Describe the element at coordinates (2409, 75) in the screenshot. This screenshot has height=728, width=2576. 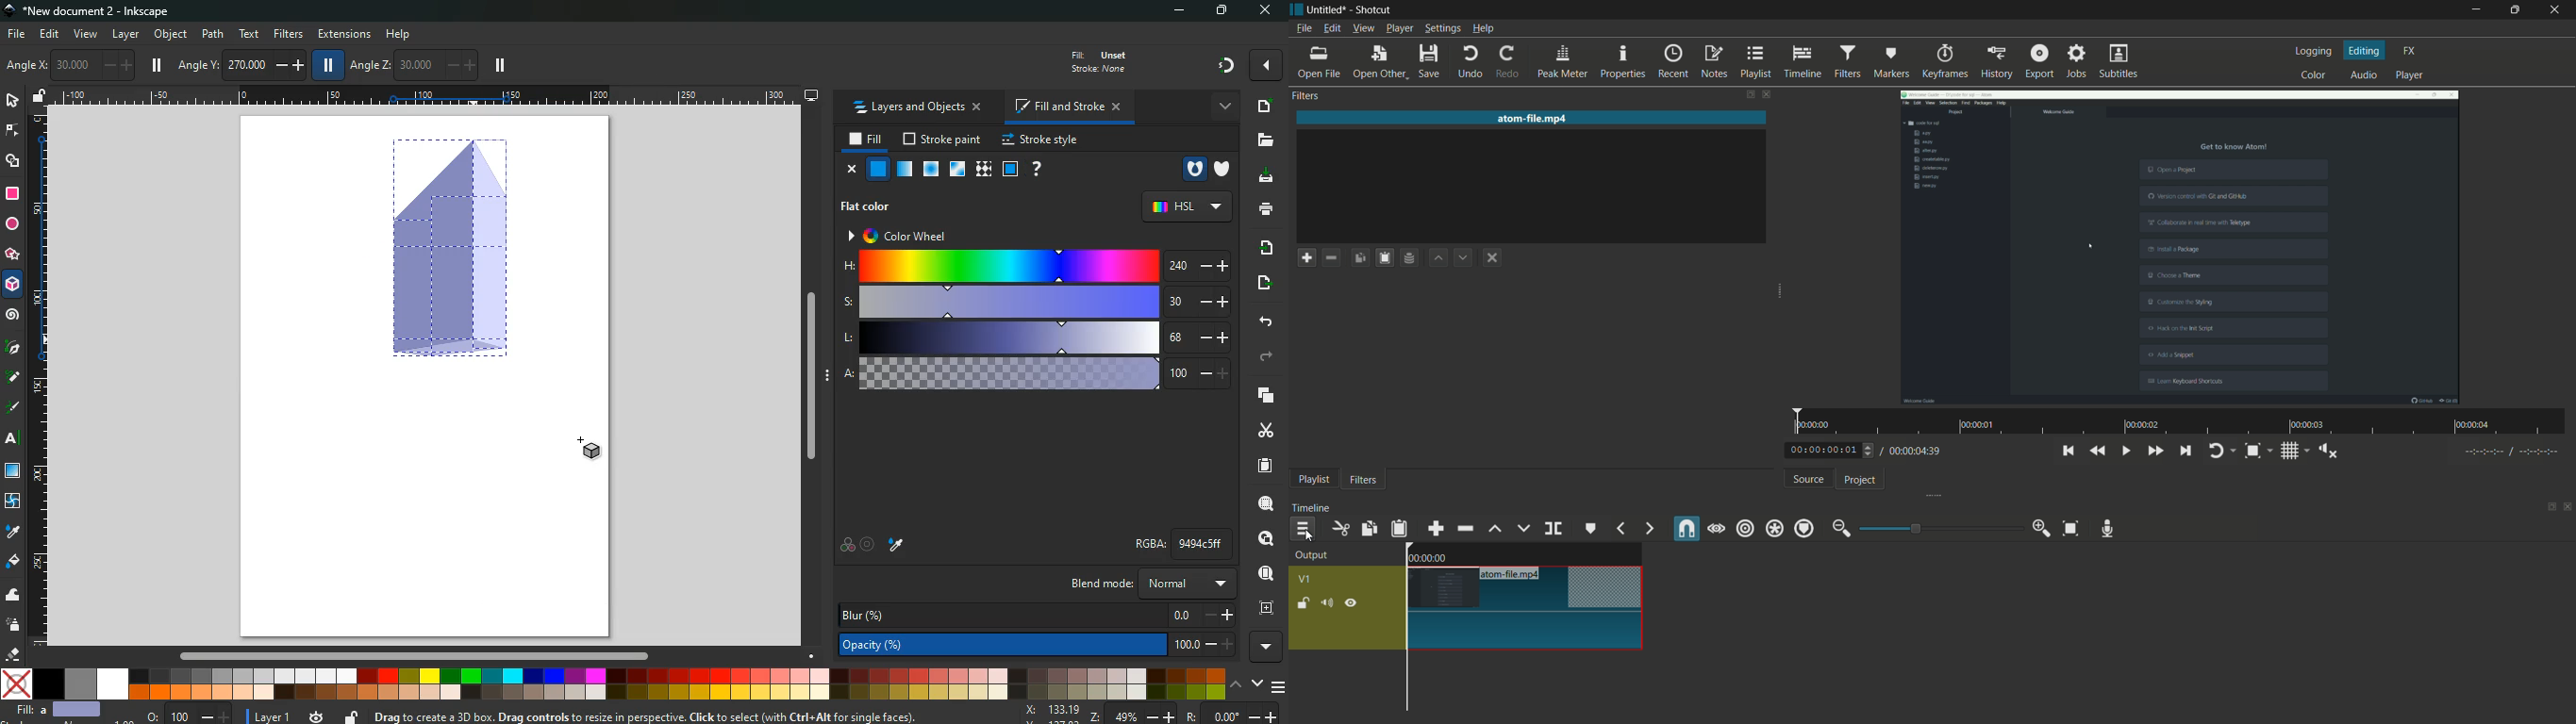
I see `player` at that location.